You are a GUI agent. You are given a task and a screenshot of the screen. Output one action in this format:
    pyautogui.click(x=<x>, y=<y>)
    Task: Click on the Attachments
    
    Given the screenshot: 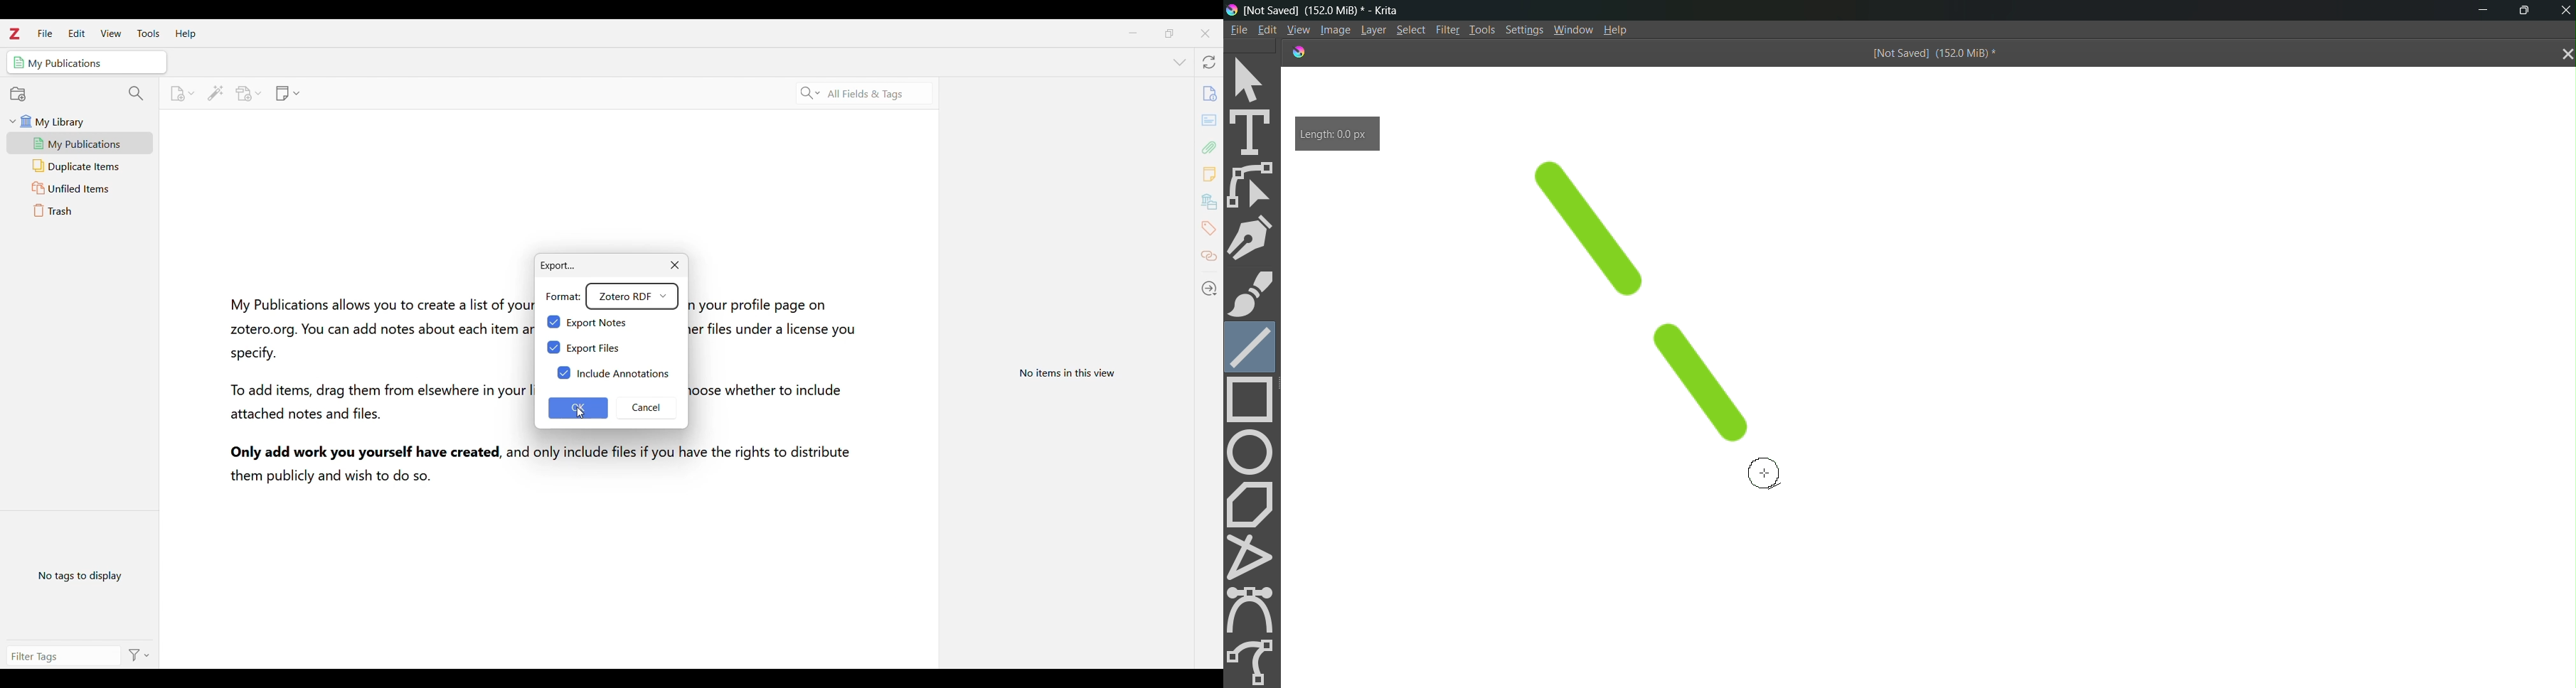 What is the action you would take?
    pyautogui.click(x=1209, y=147)
    